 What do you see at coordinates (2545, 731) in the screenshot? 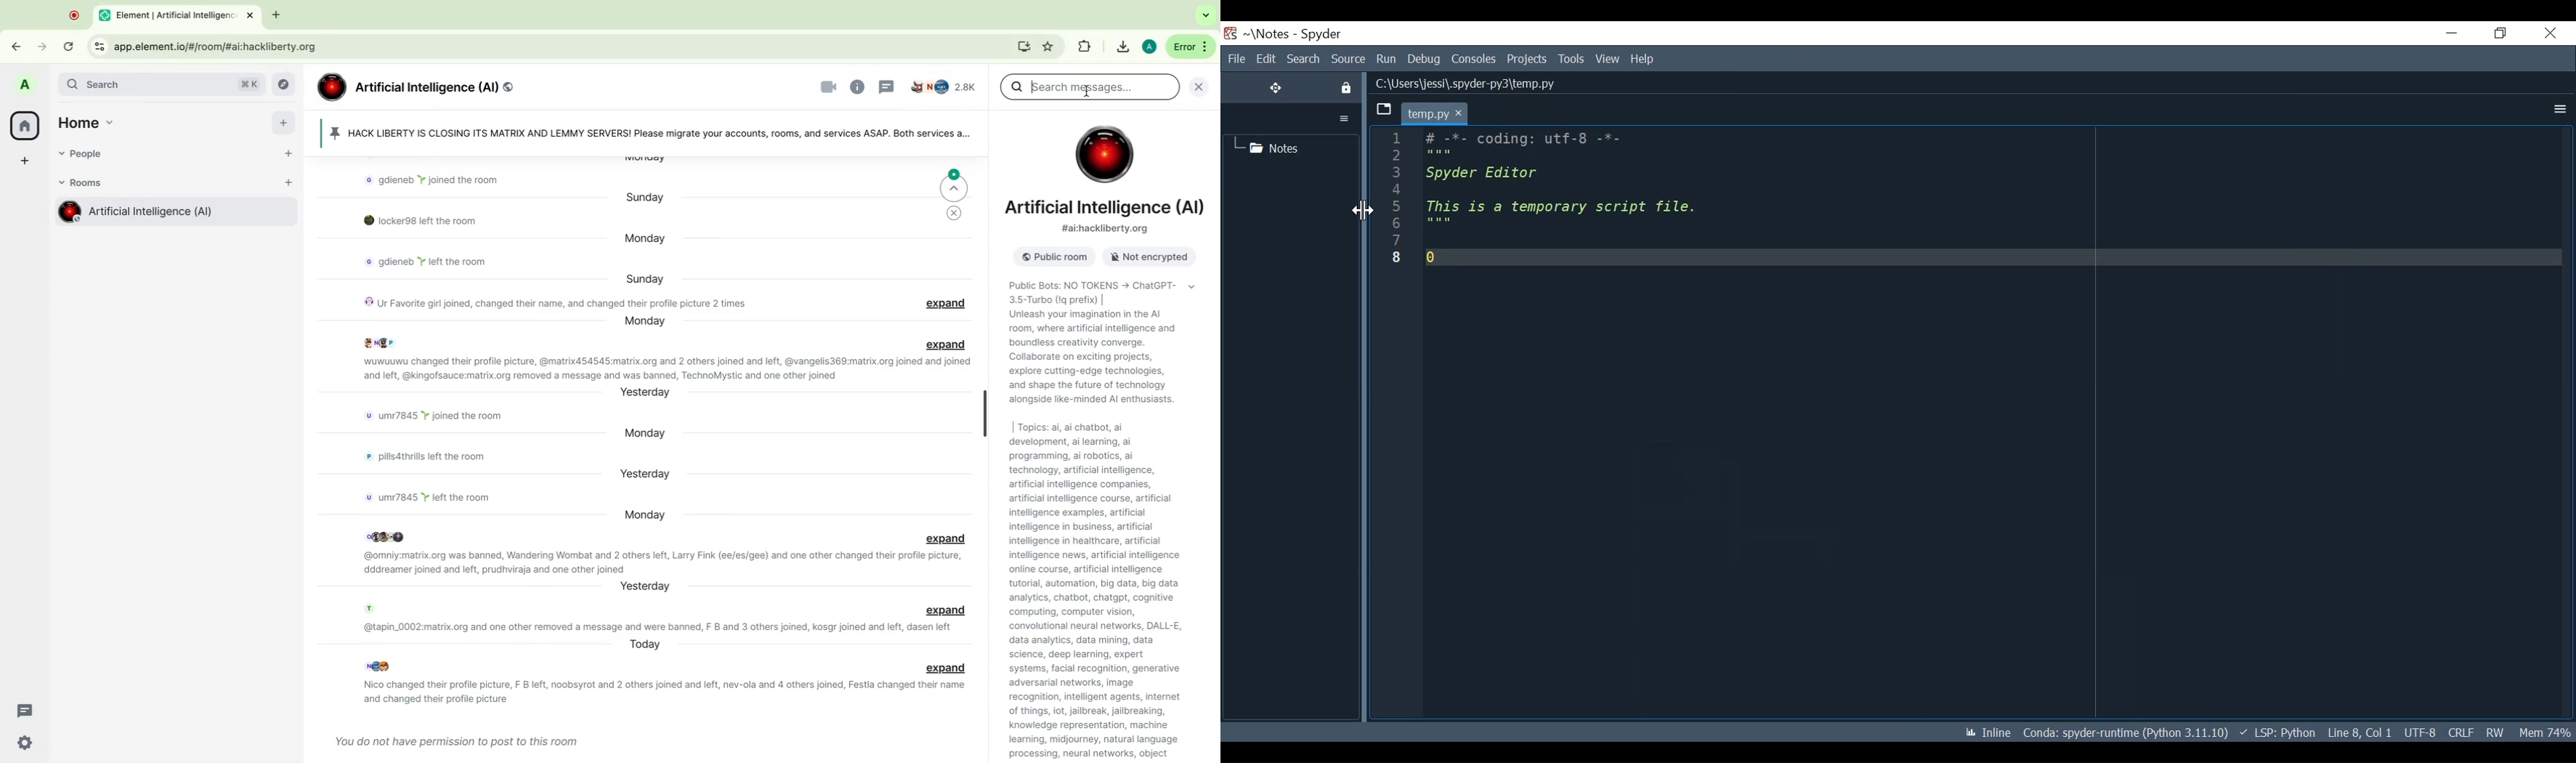
I see `Mem 74%` at bounding box center [2545, 731].